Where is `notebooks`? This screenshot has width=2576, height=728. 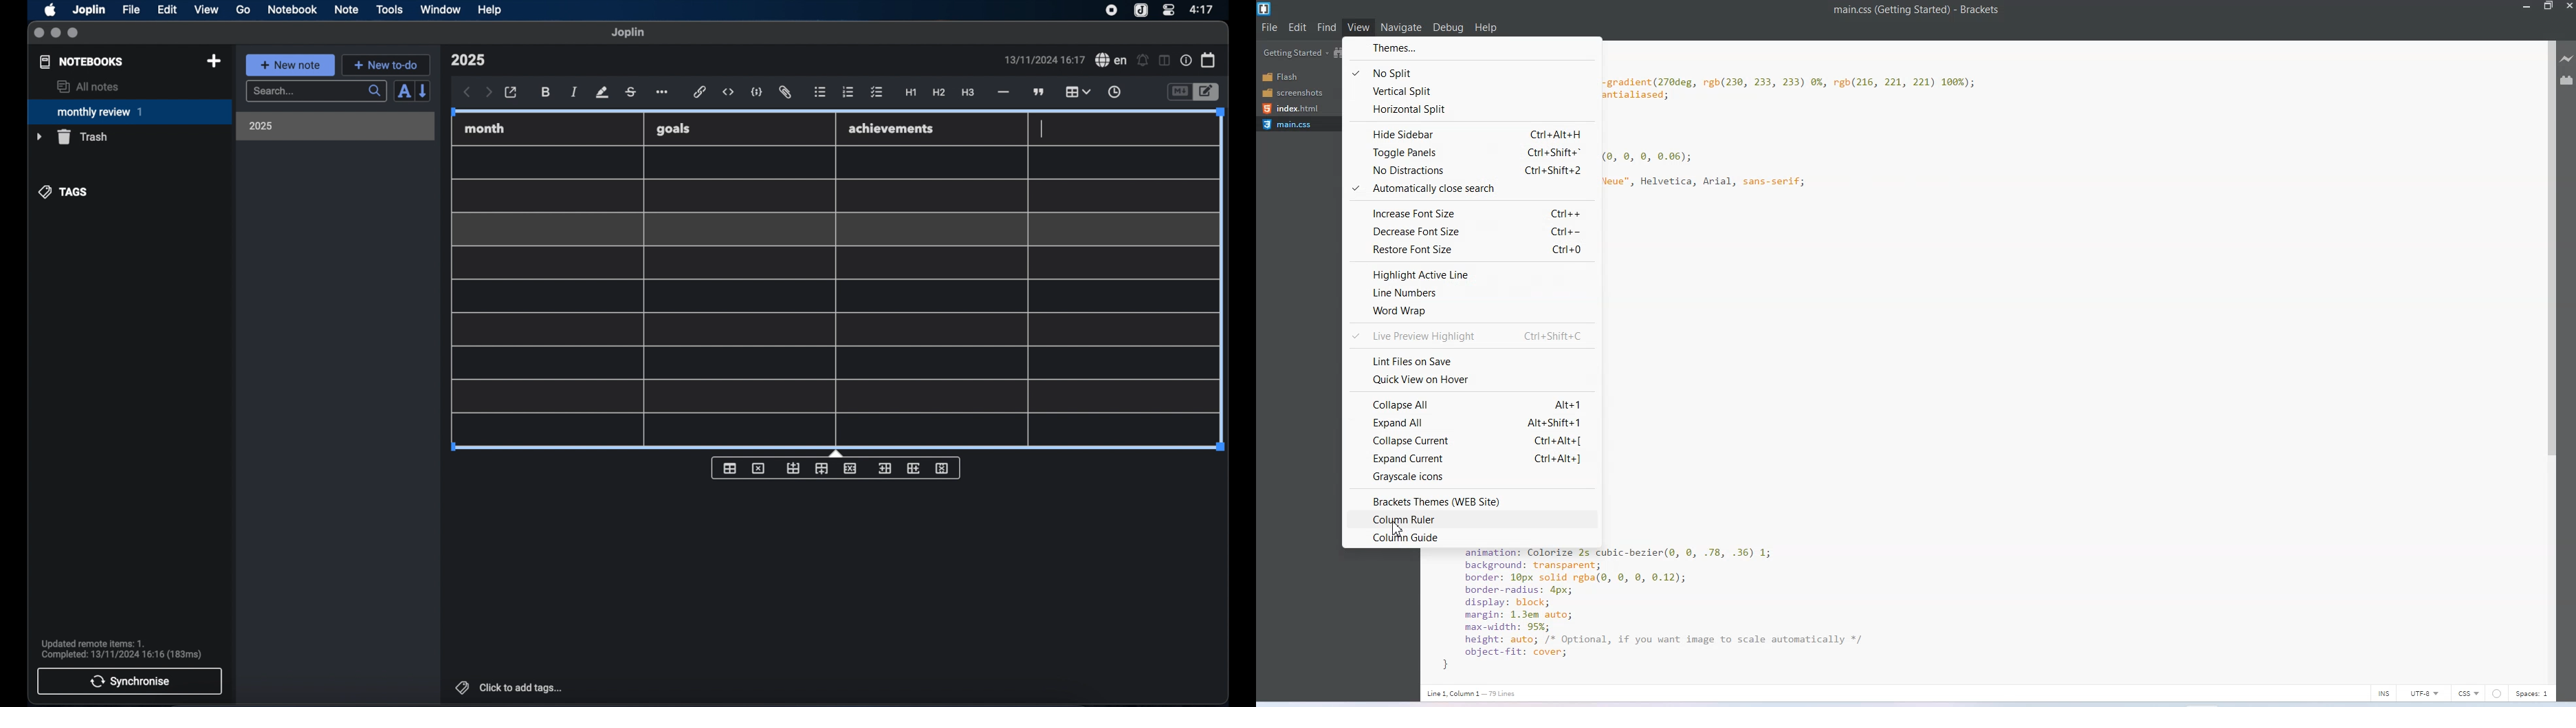 notebooks is located at coordinates (82, 62).